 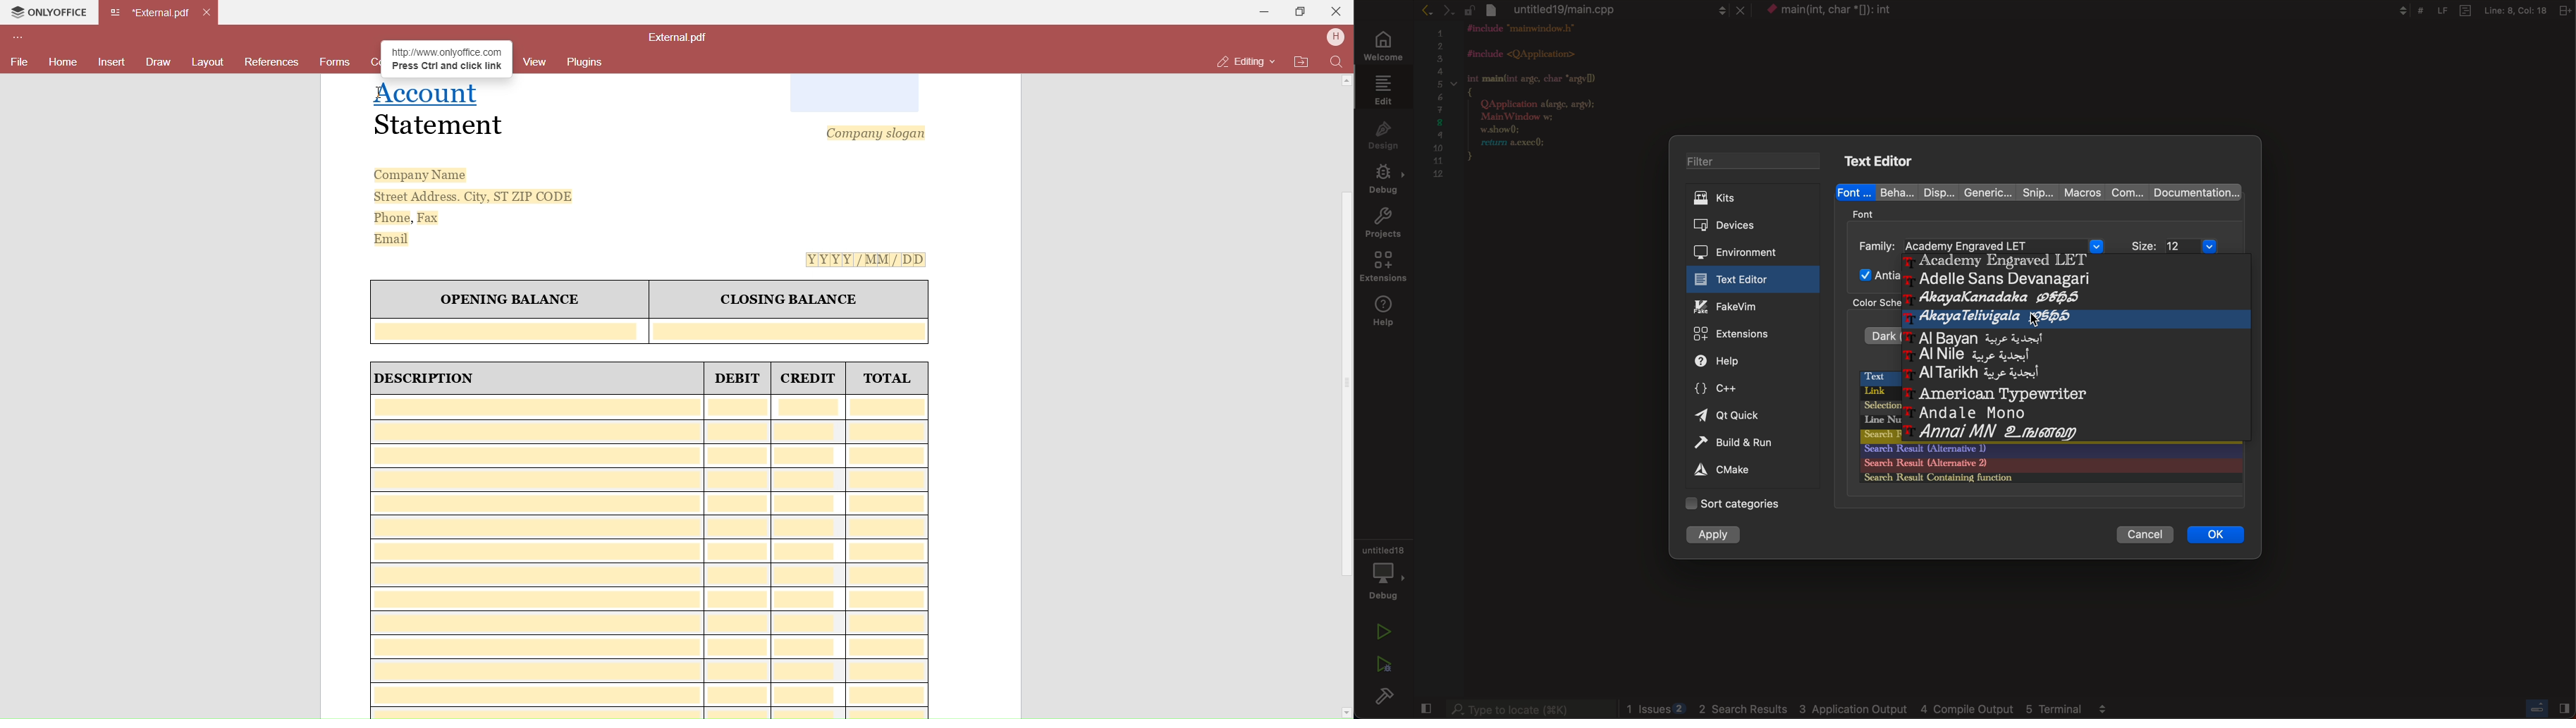 I want to click on color scheme, so click(x=1870, y=305).